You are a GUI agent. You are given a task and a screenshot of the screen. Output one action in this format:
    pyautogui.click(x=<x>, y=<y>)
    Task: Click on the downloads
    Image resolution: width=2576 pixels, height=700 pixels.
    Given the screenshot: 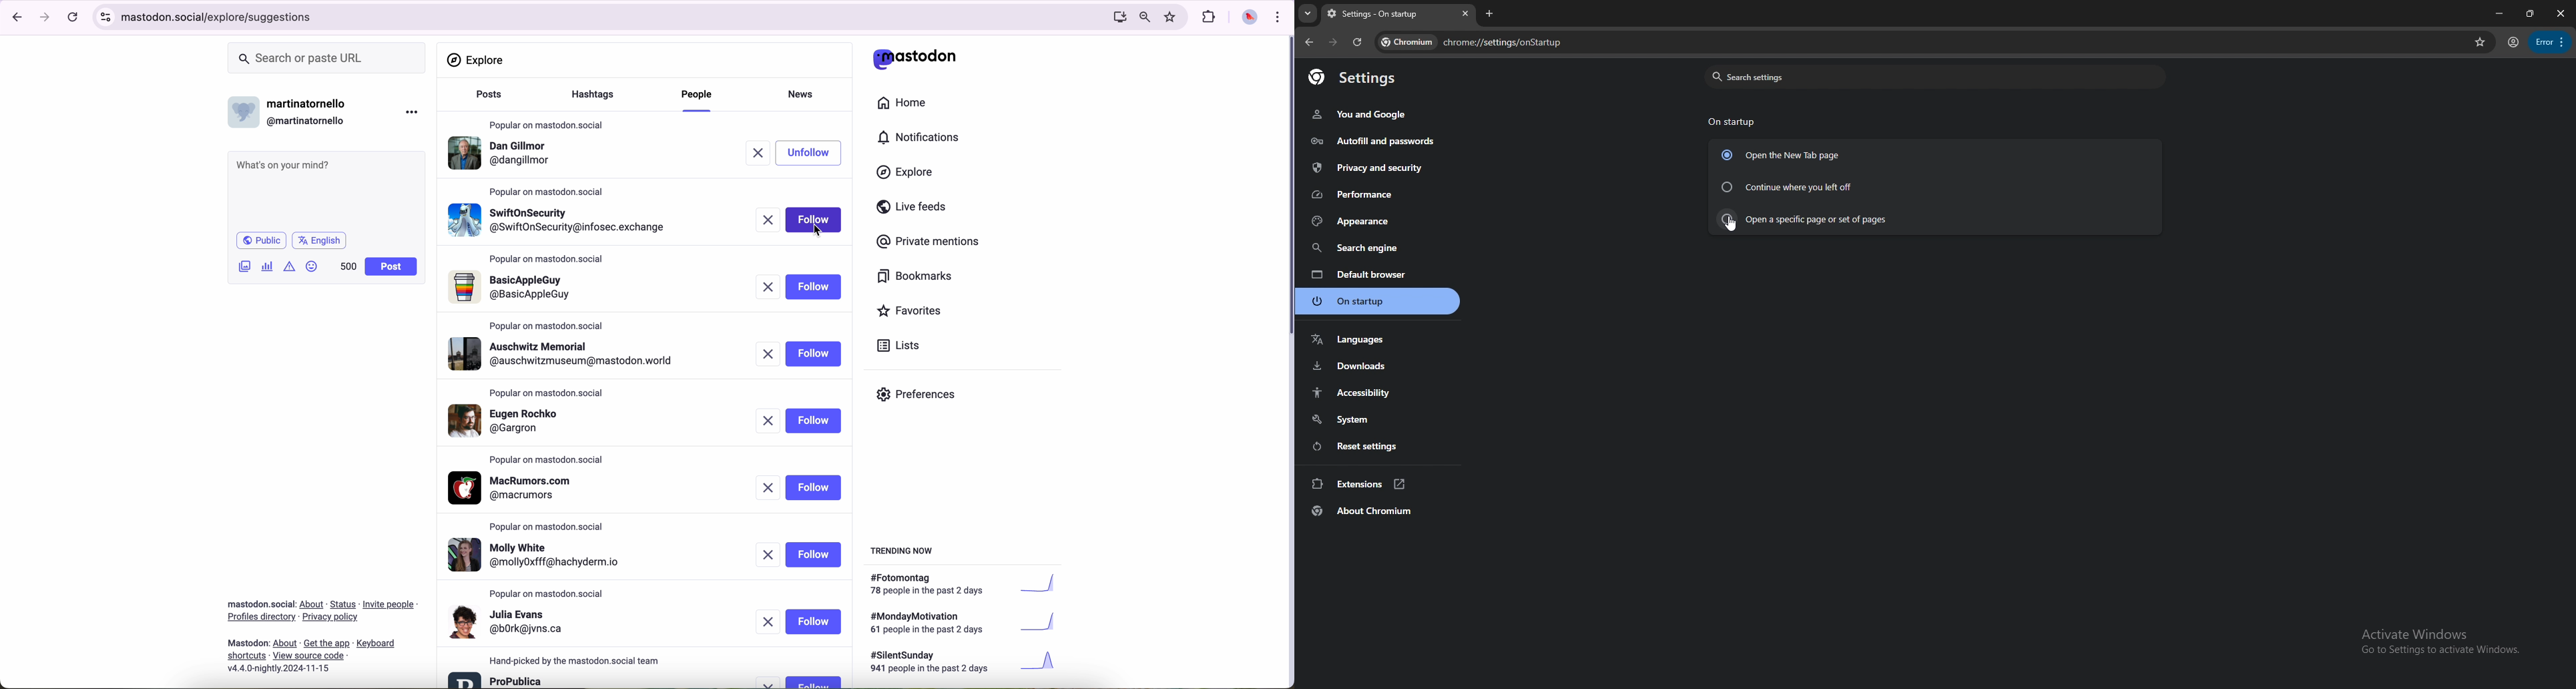 What is the action you would take?
    pyautogui.click(x=1376, y=366)
    